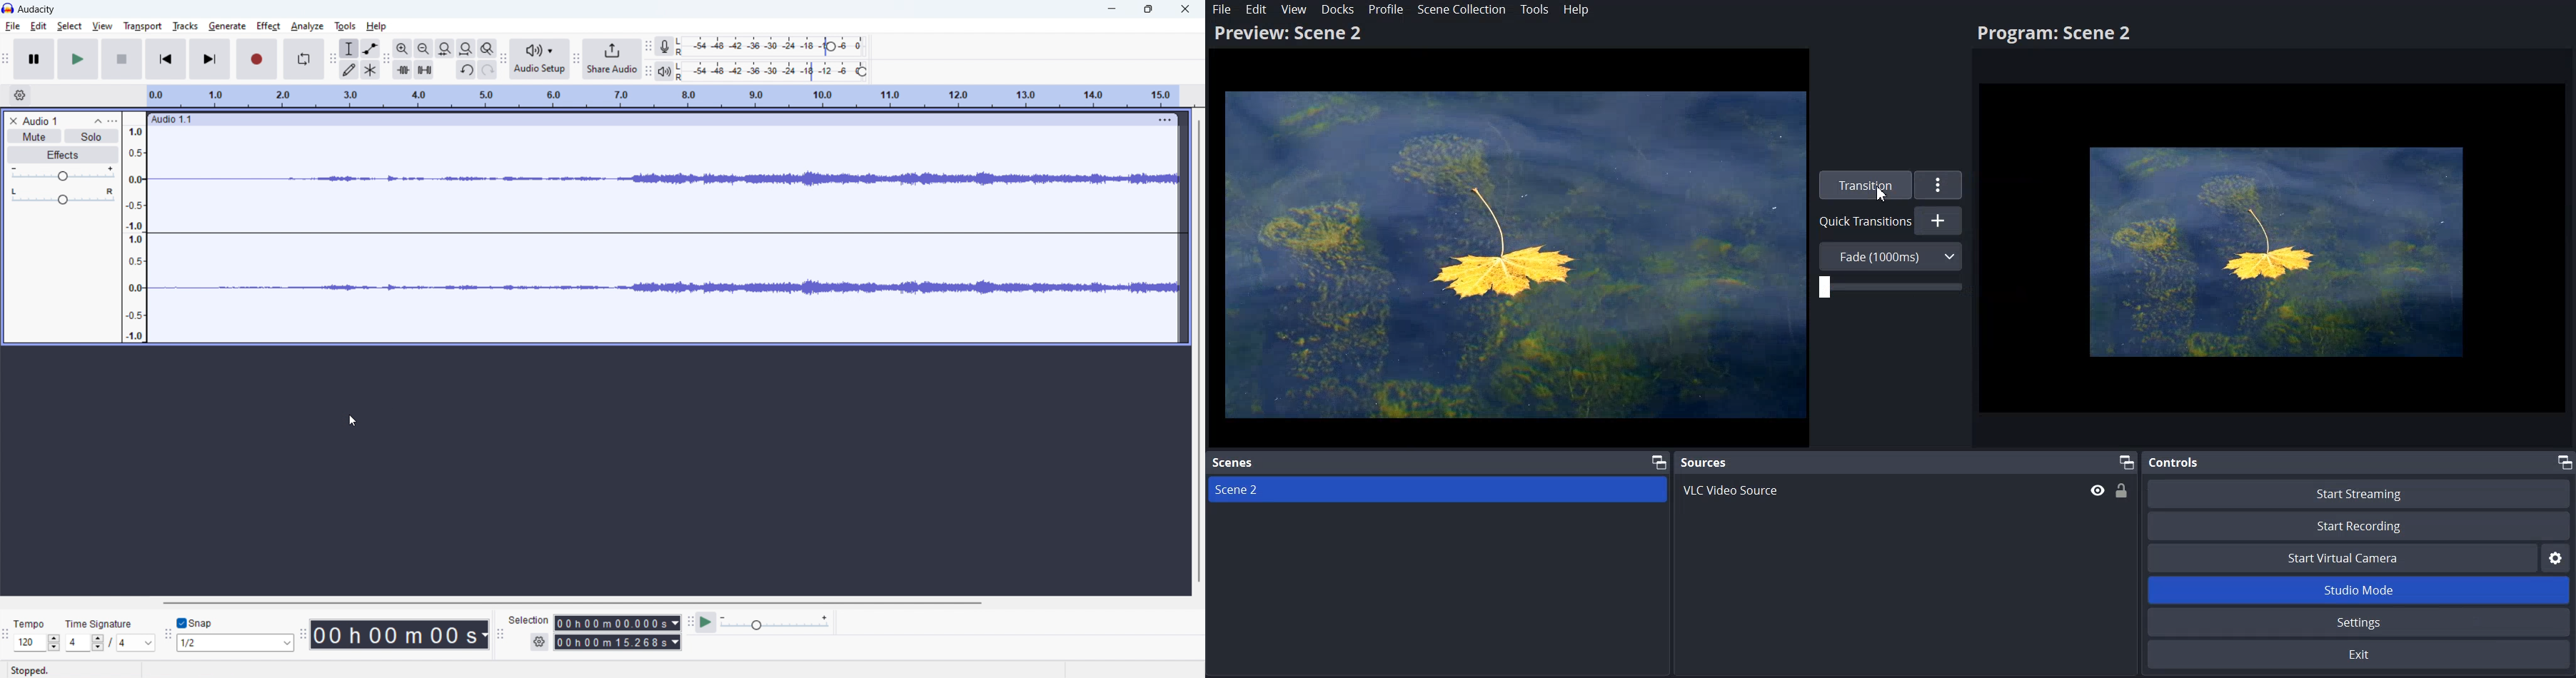  What do you see at coordinates (70, 26) in the screenshot?
I see `select` at bounding box center [70, 26].